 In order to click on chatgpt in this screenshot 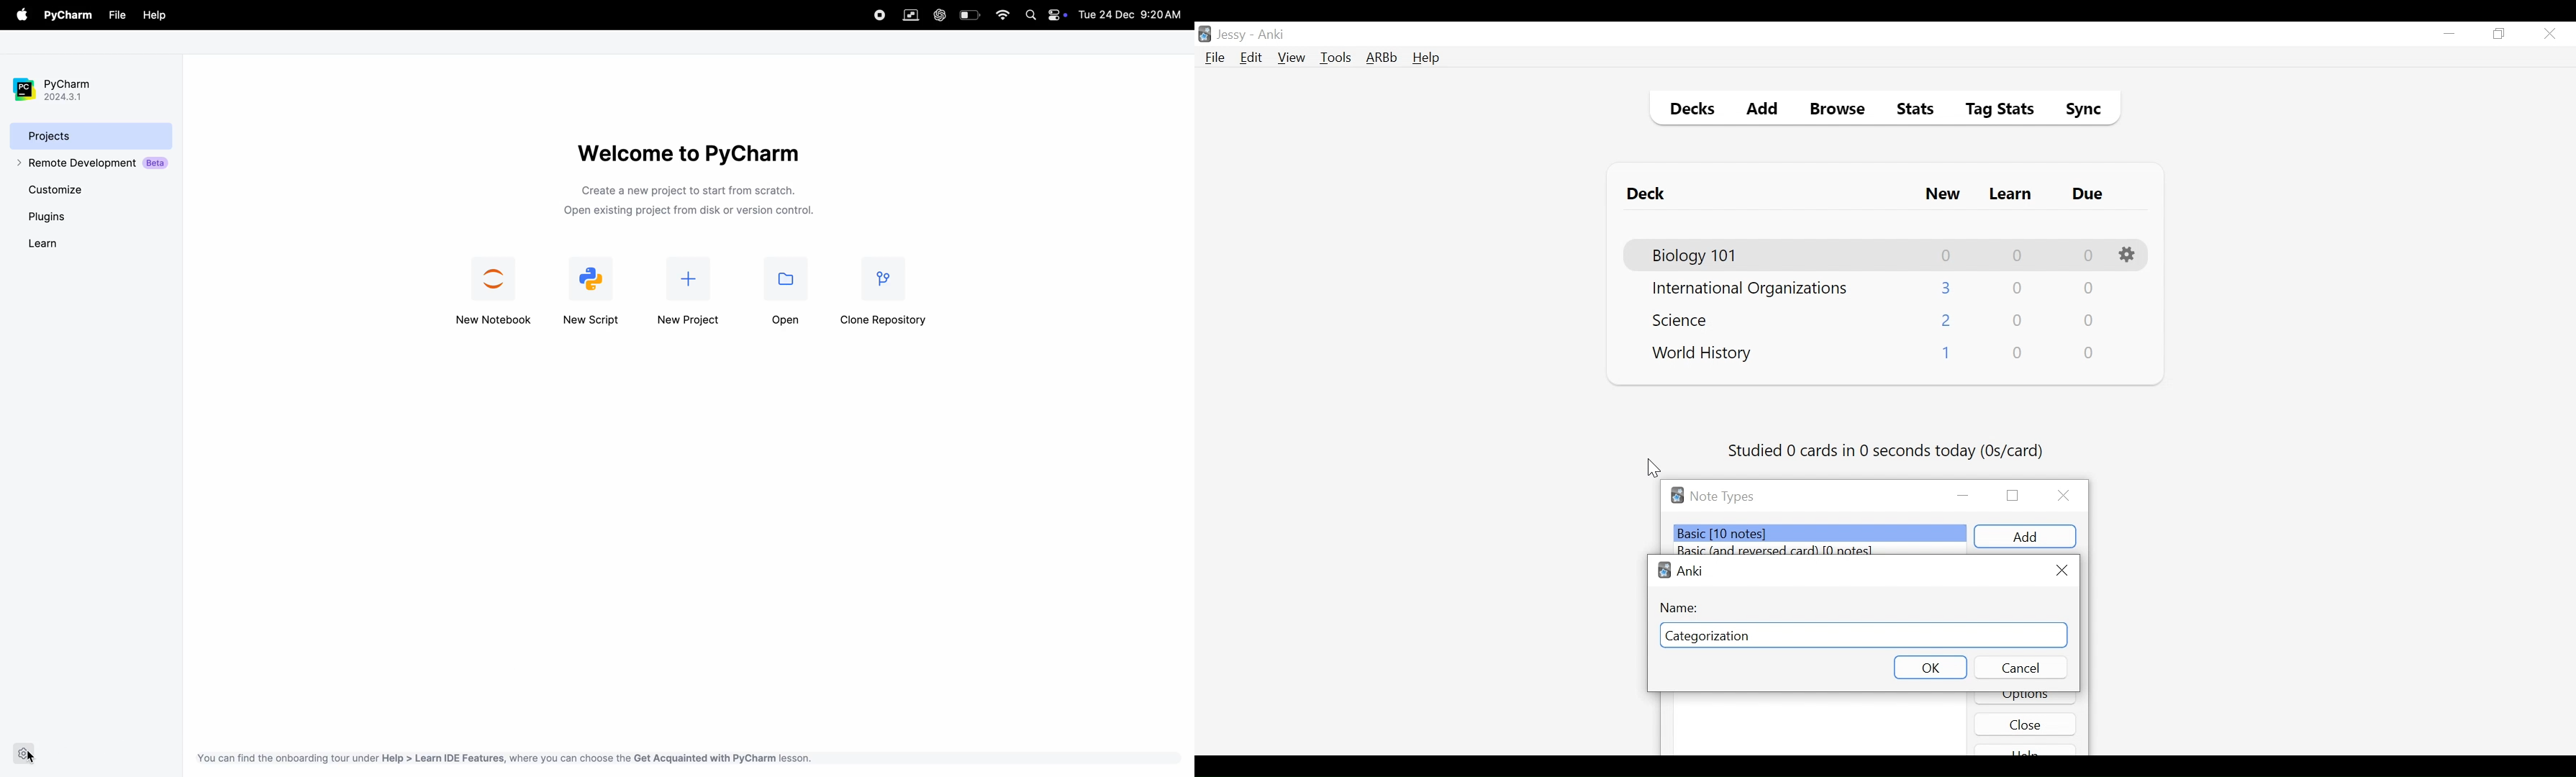, I will do `click(939, 15)`.